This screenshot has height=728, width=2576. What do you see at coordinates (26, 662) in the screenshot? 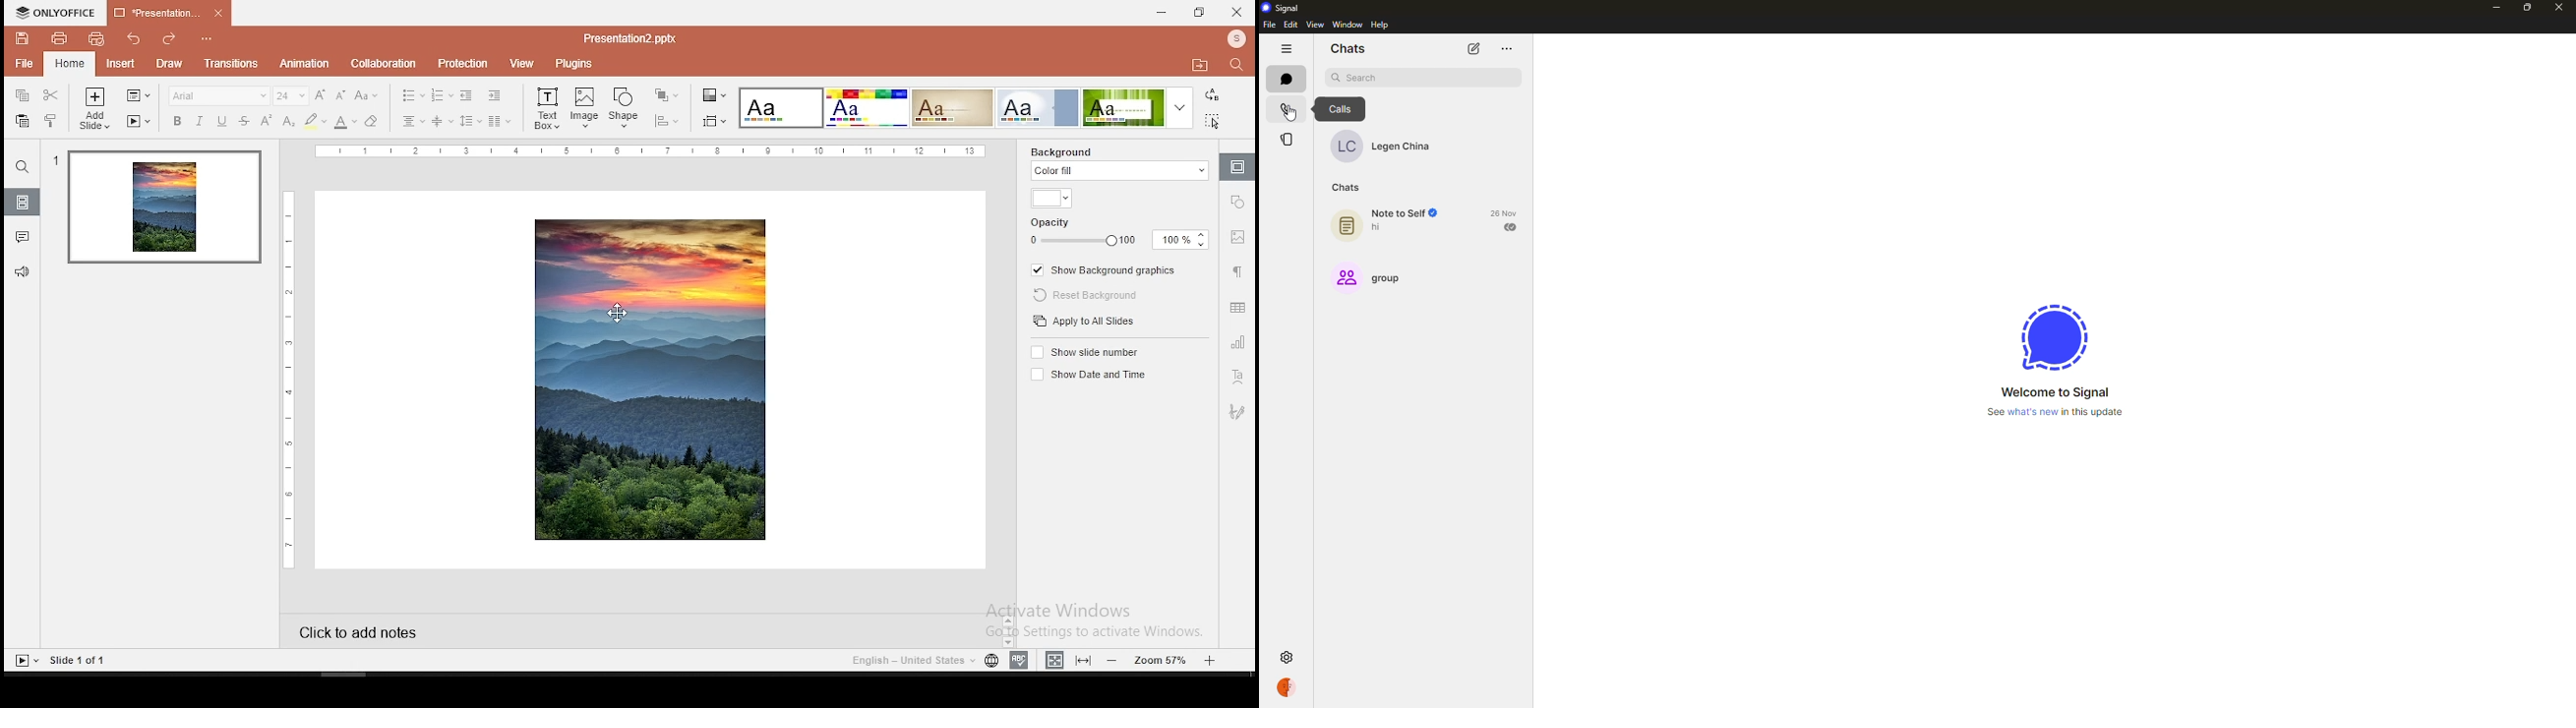
I see `start slideshow` at bounding box center [26, 662].